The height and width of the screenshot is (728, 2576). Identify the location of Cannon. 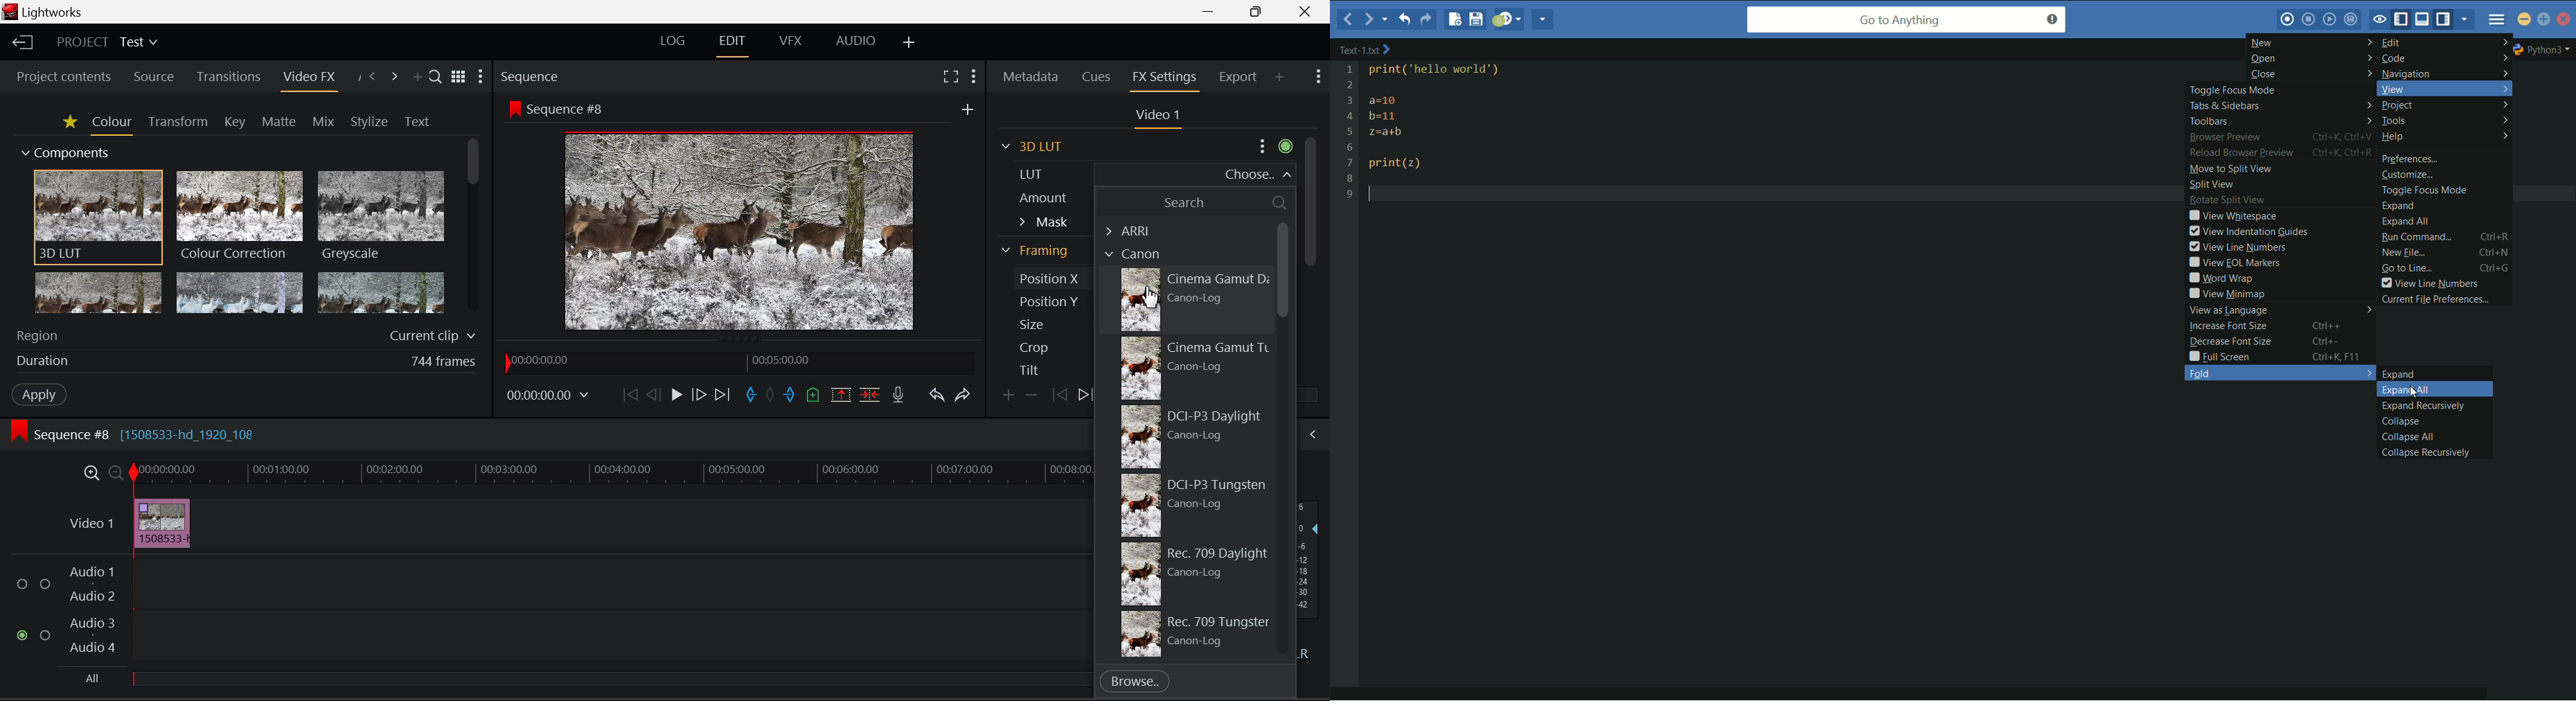
(1185, 254).